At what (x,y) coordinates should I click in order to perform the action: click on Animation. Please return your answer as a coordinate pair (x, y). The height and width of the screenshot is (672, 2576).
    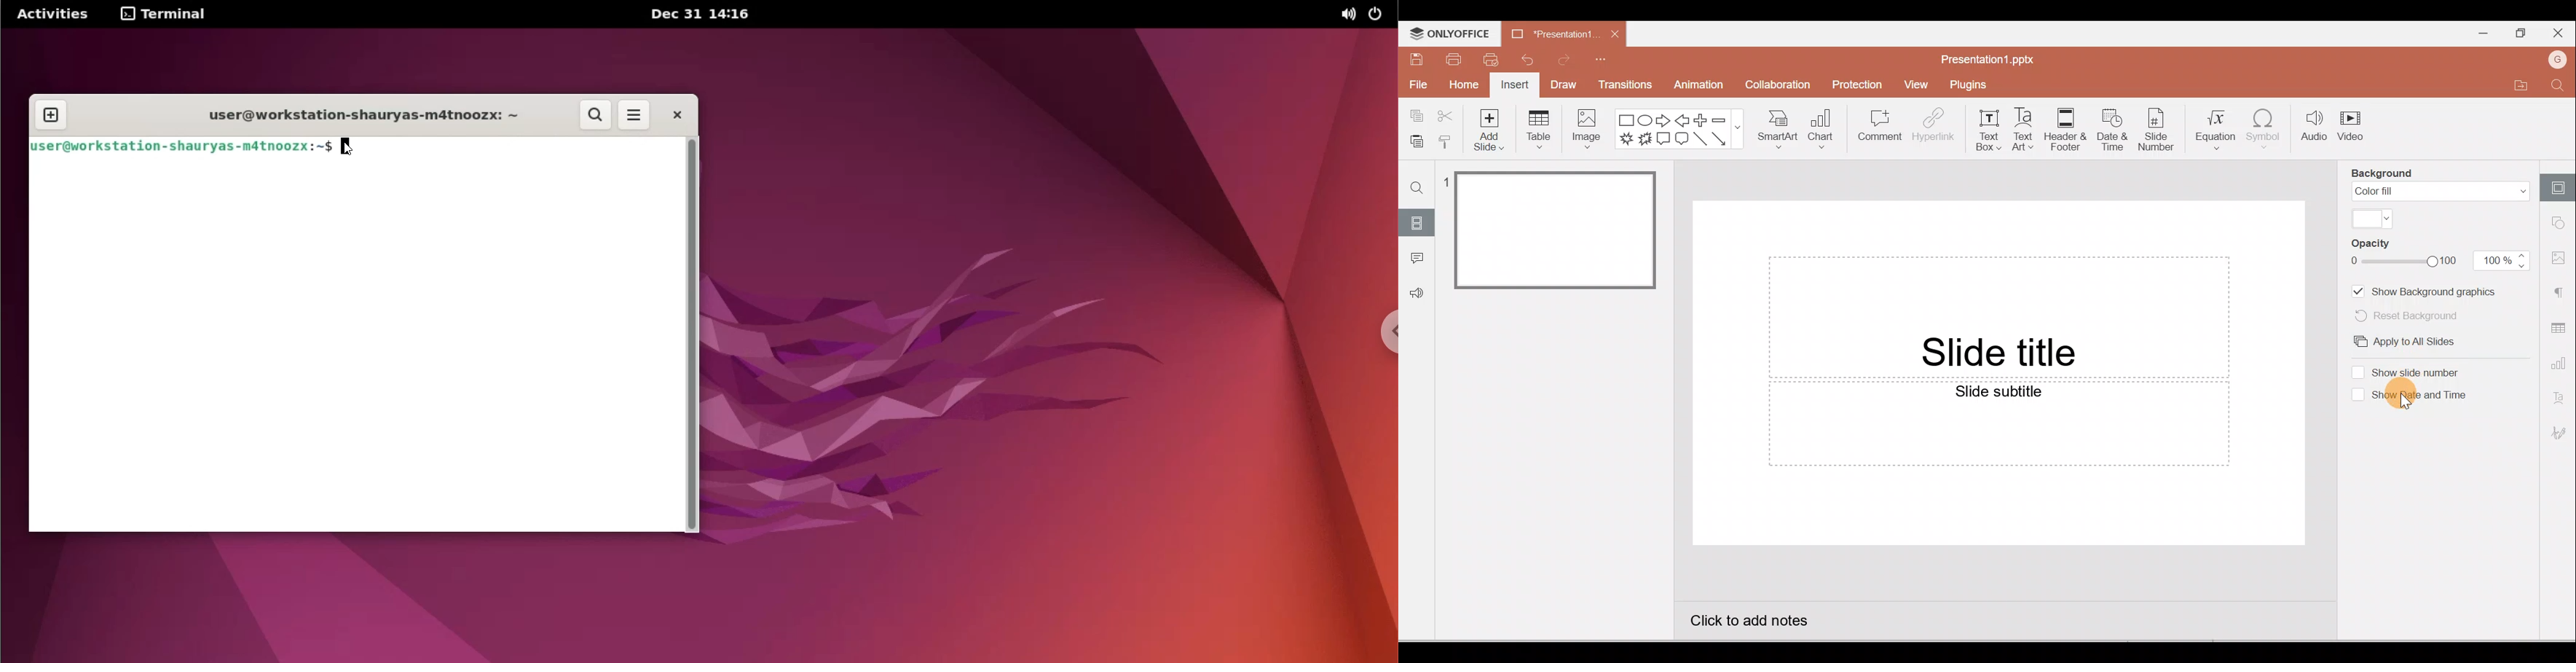
    Looking at the image, I should click on (1696, 85).